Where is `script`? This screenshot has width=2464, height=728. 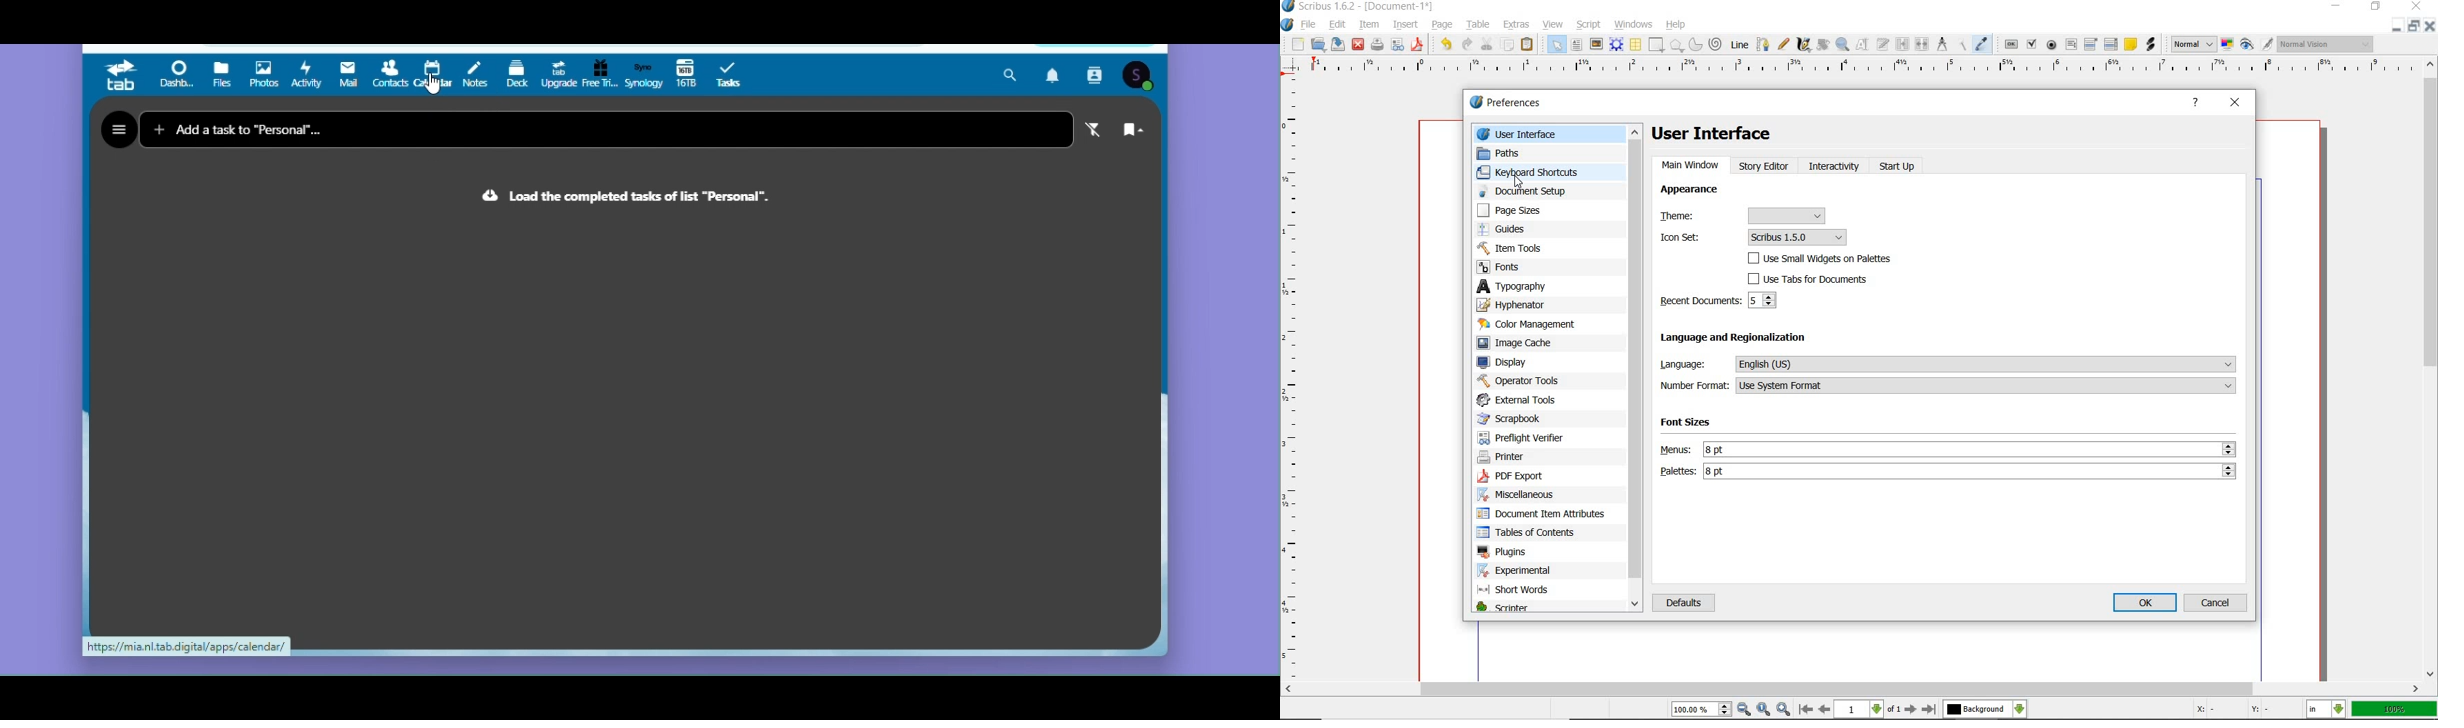 script is located at coordinates (1591, 25).